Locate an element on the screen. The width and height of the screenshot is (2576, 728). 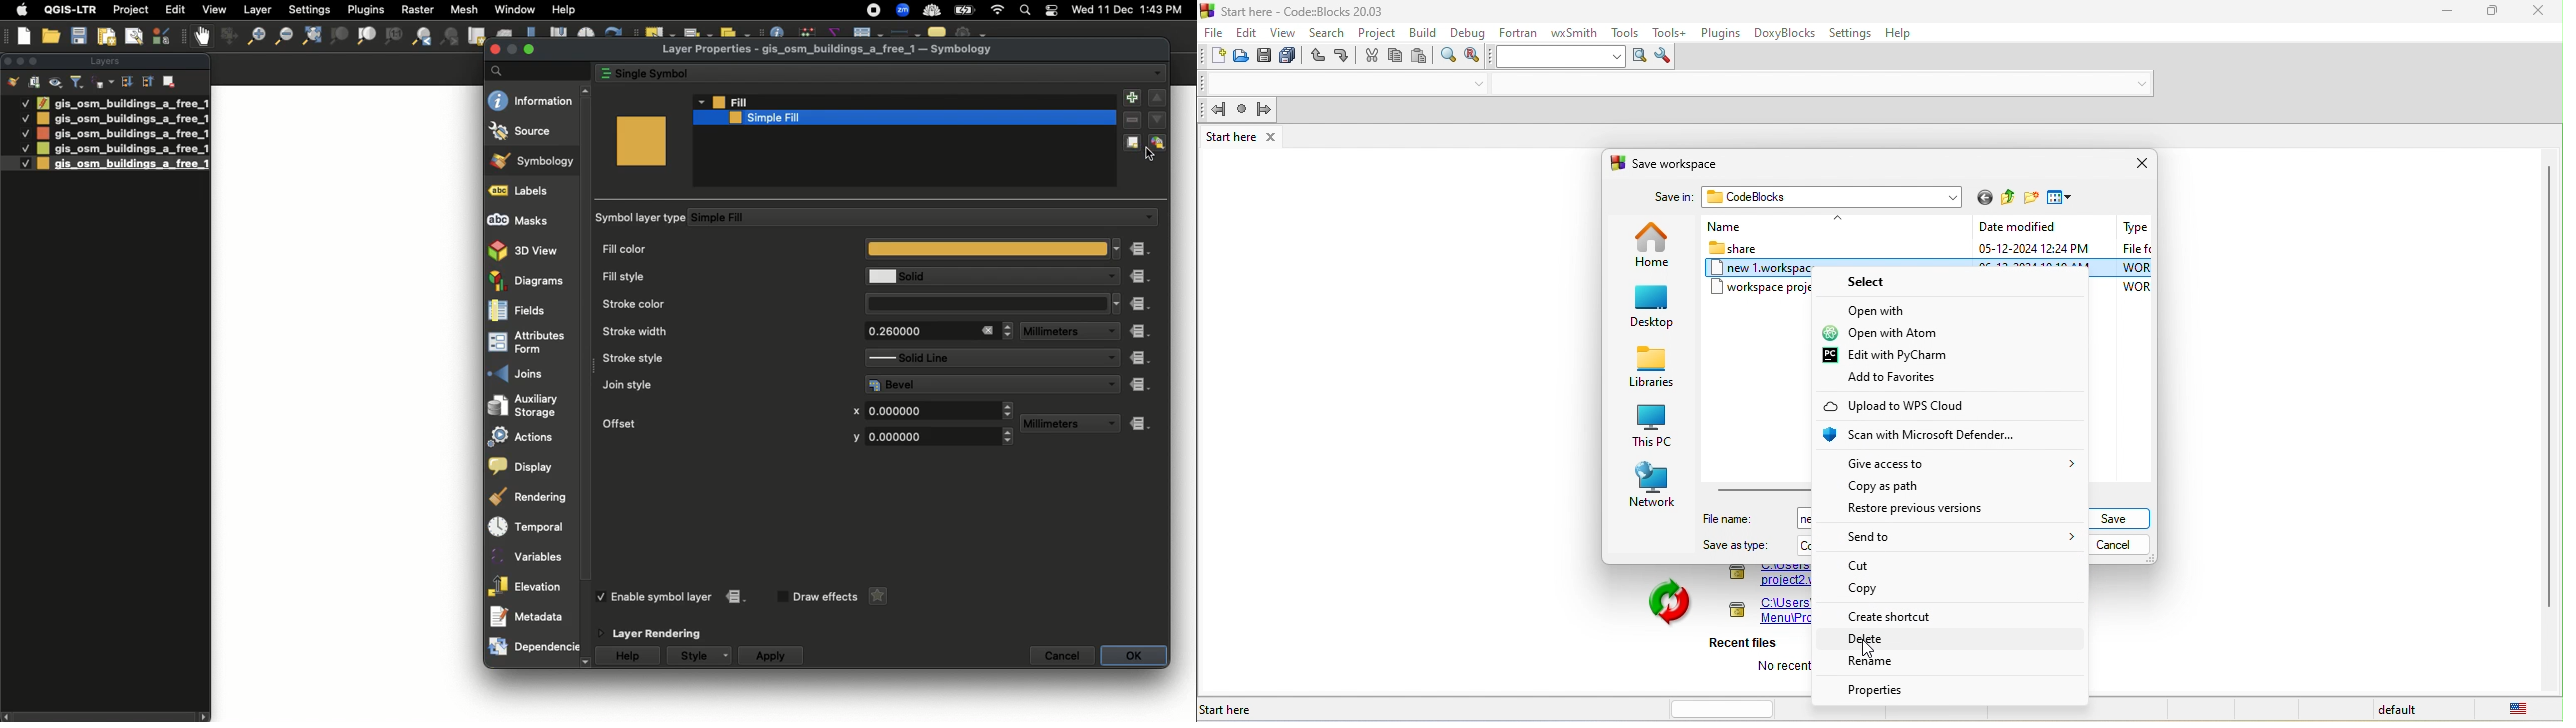
view is located at coordinates (1283, 32).